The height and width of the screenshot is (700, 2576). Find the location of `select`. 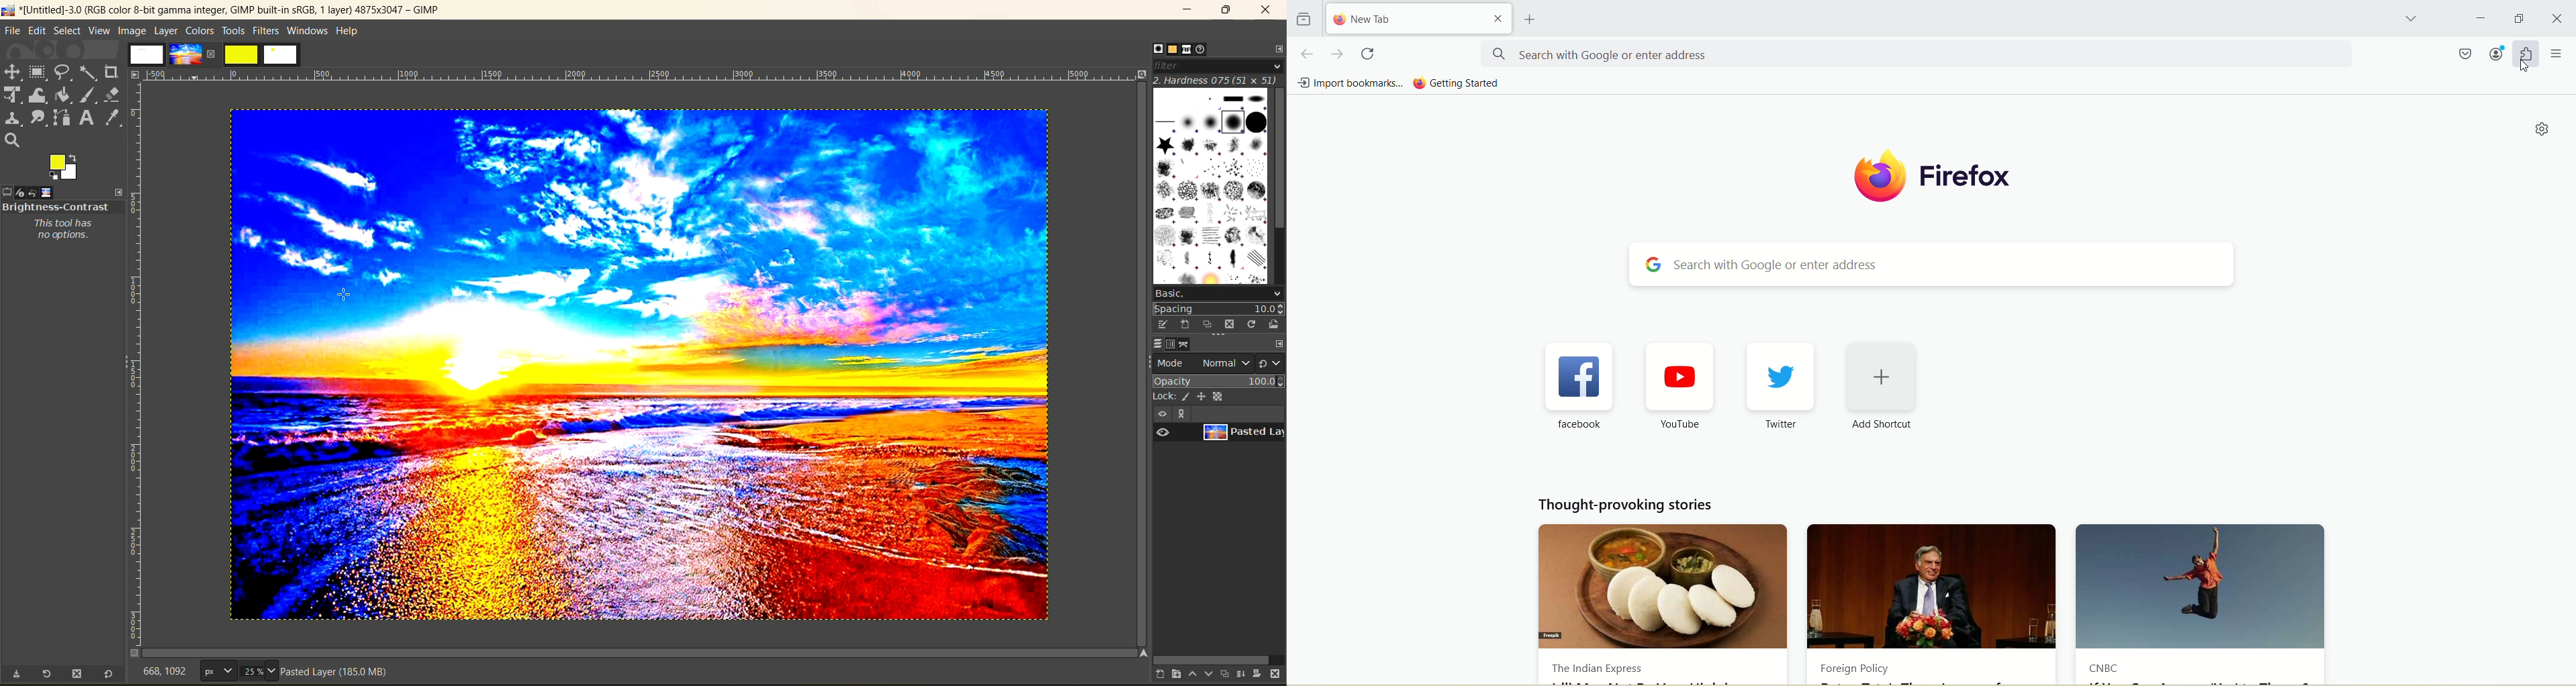

select is located at coordinates (69, 31).